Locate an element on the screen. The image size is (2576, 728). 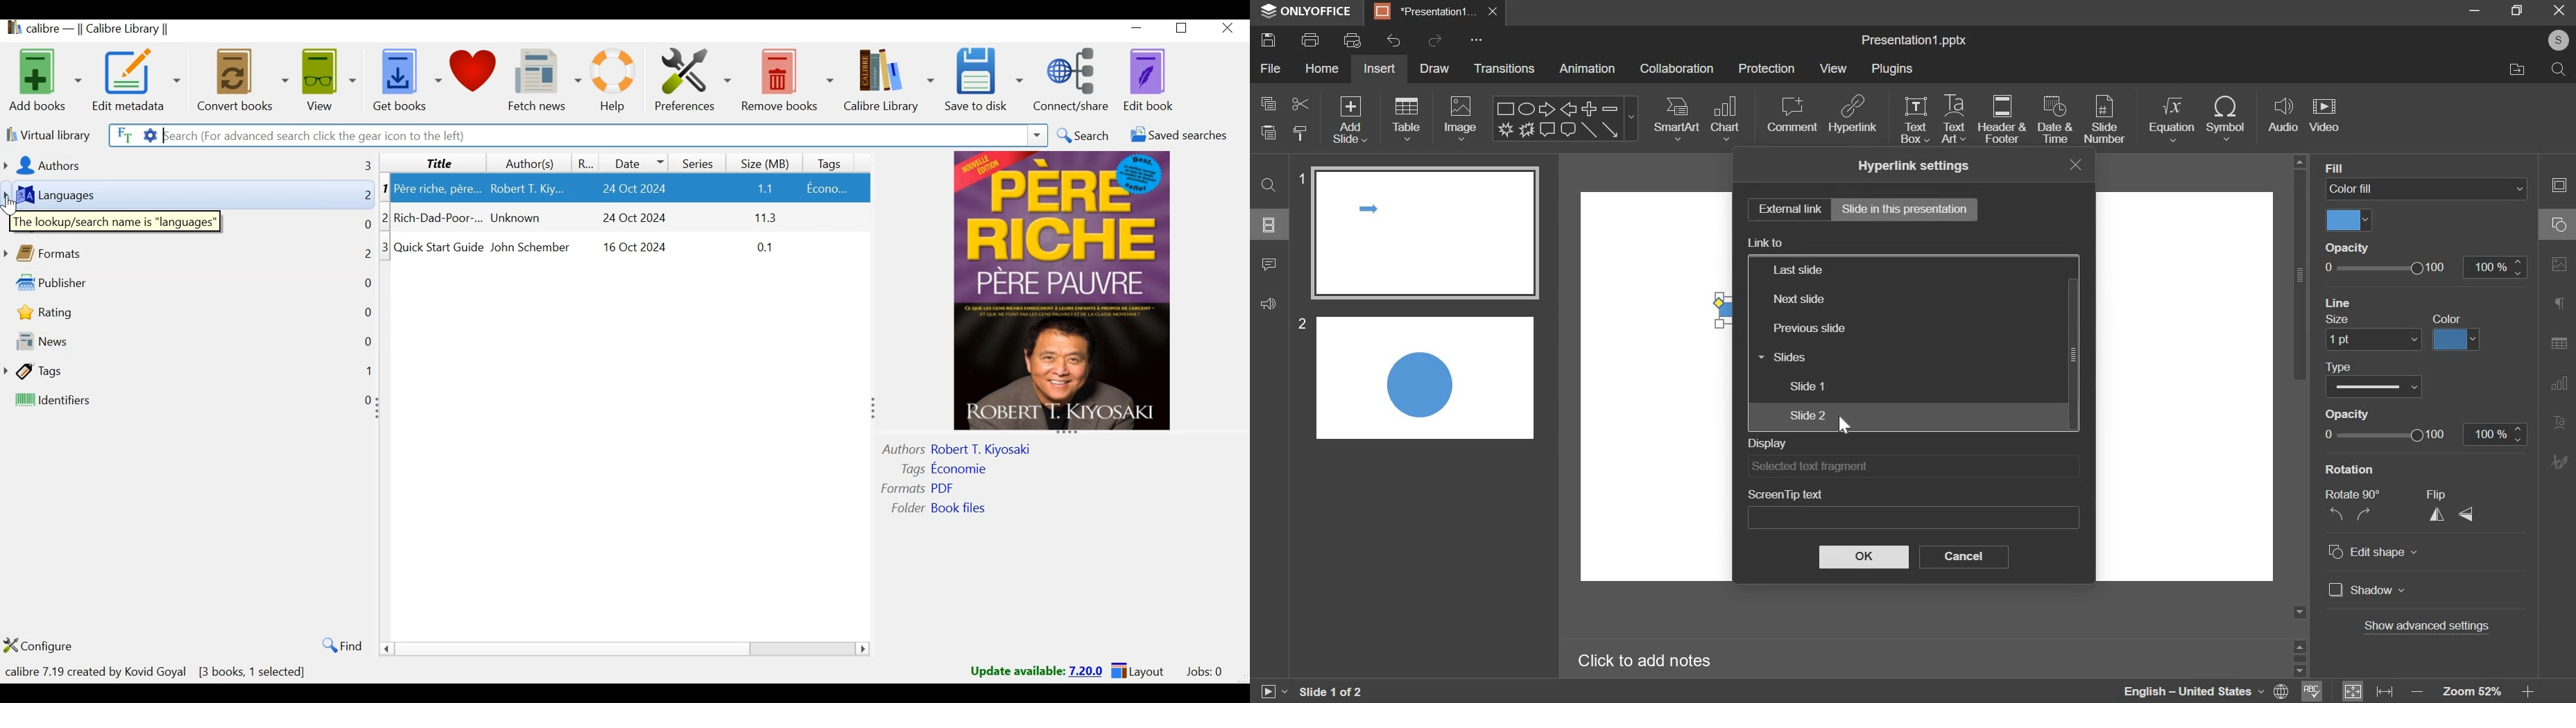
protection is located at coordinates (1767, 69).